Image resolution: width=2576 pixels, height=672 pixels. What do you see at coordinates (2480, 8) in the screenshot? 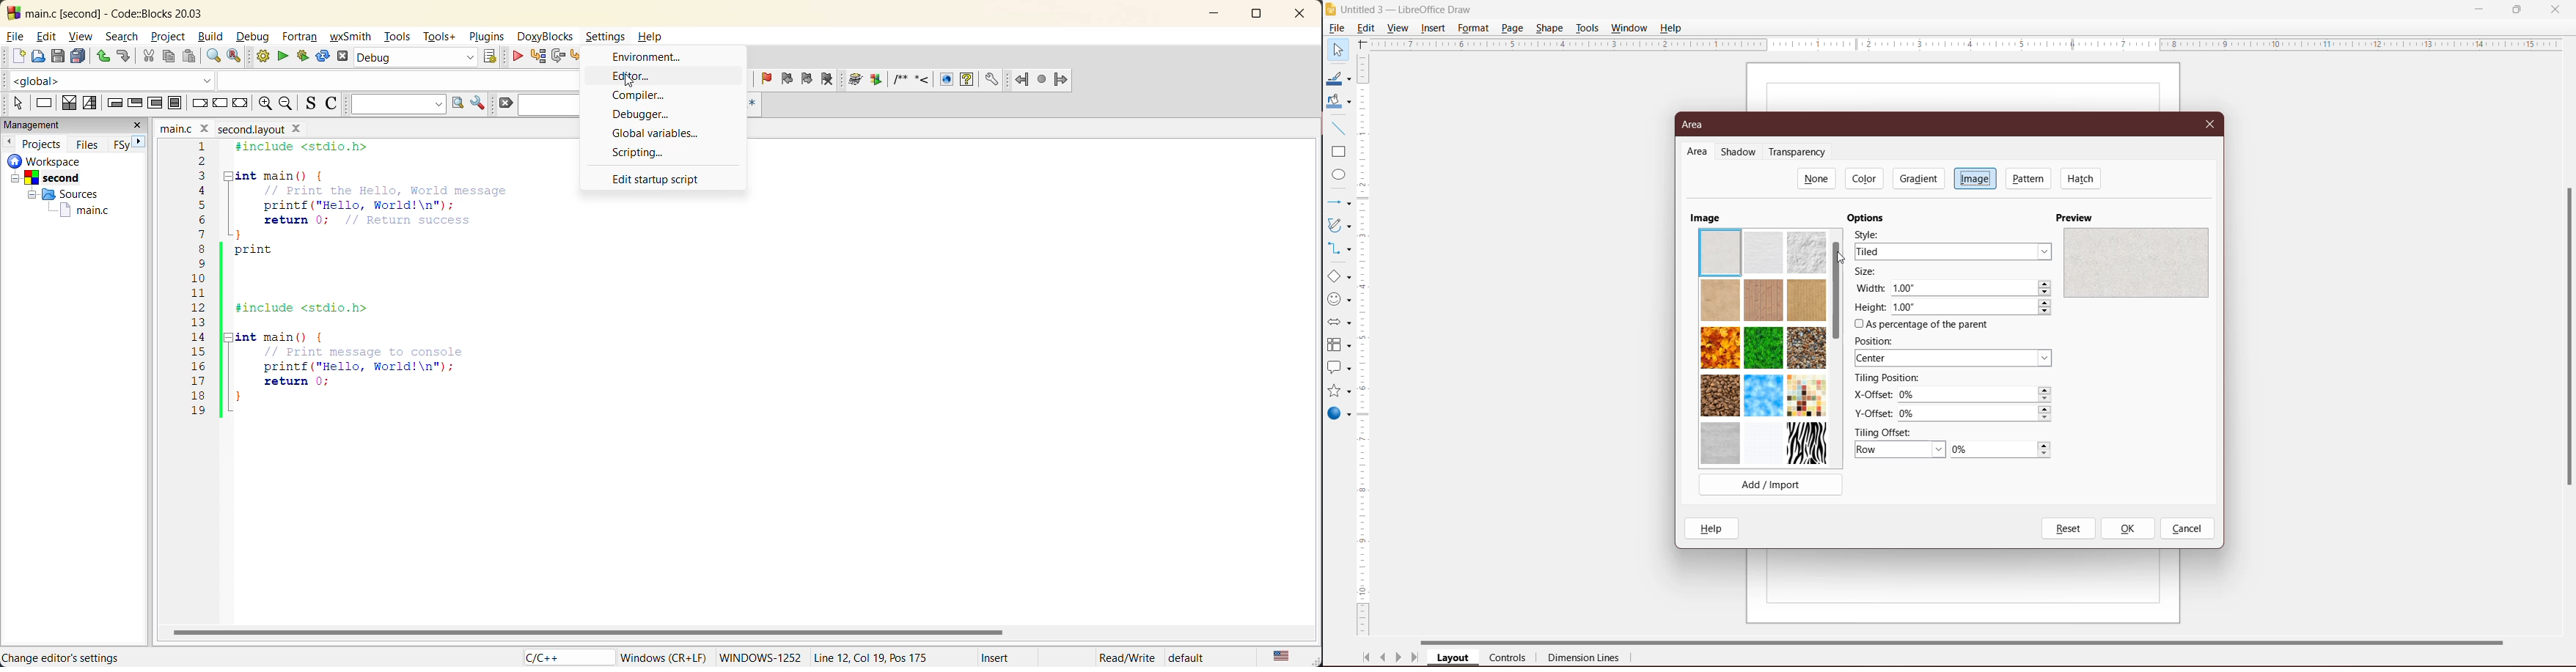
I see `Minimize` at bounding box center [2480, 8].